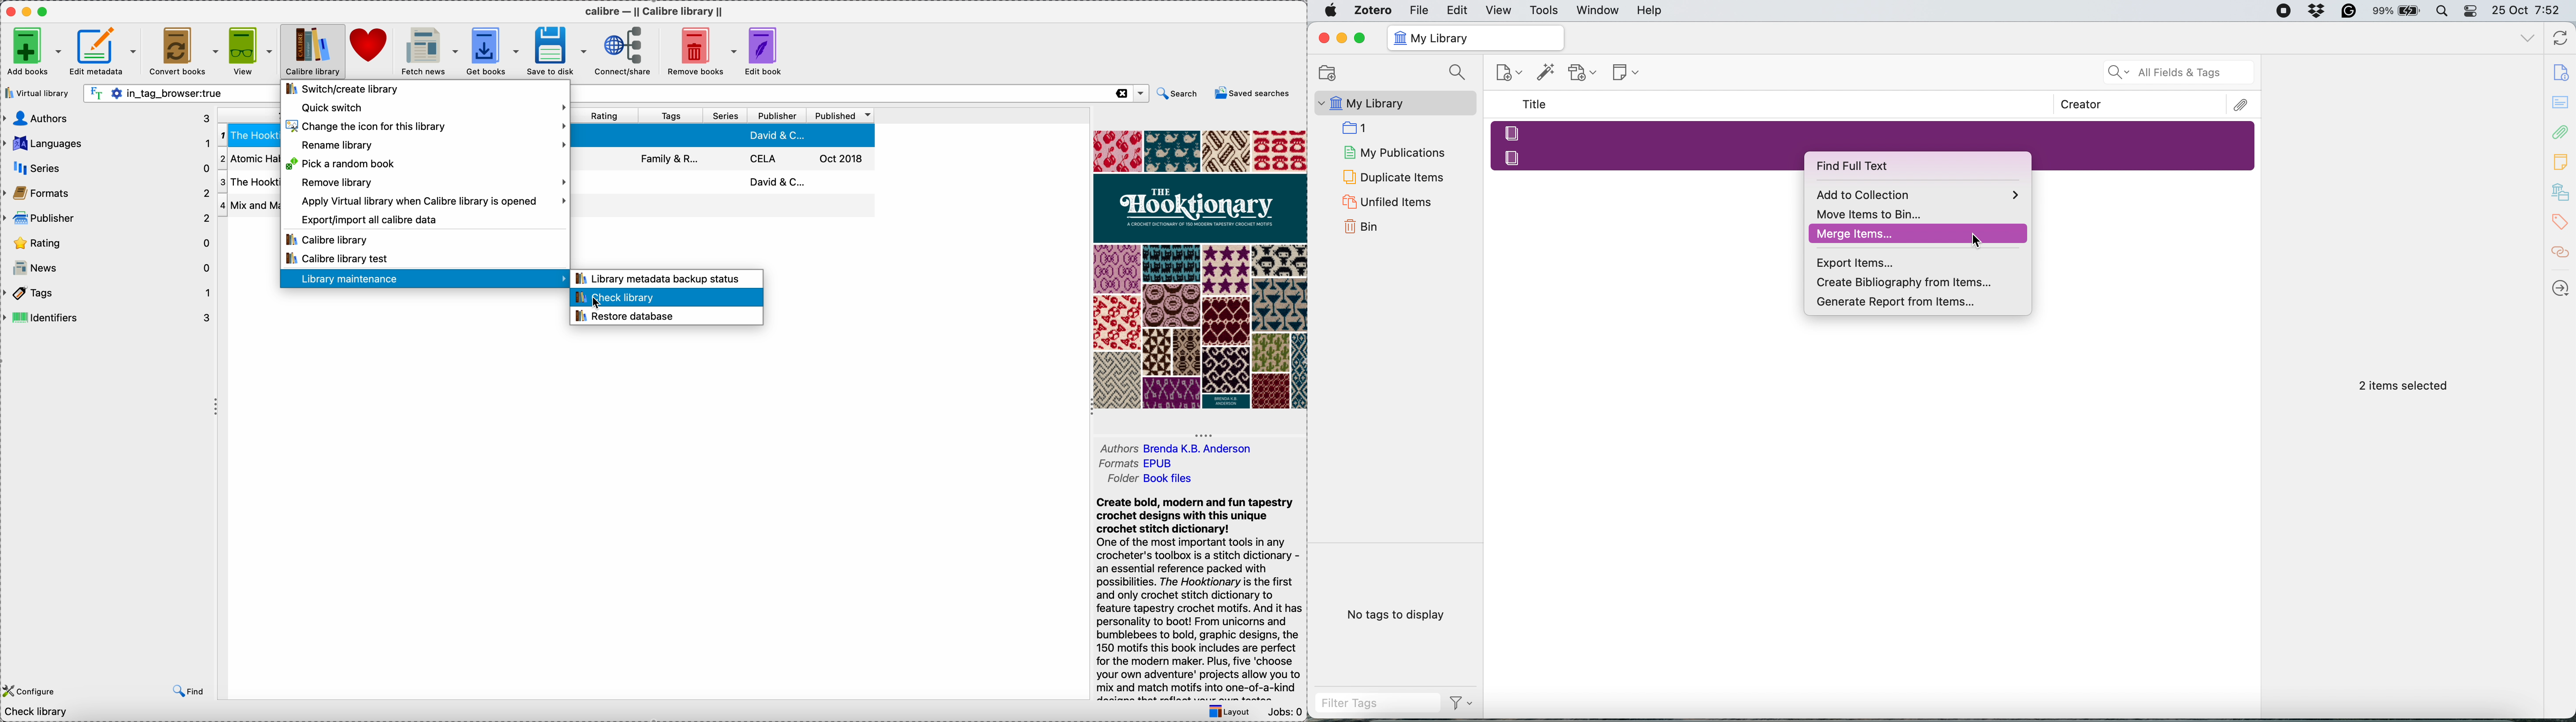 The image size is (2576, 728). I want to click on Attachments, so click(2241, 105).